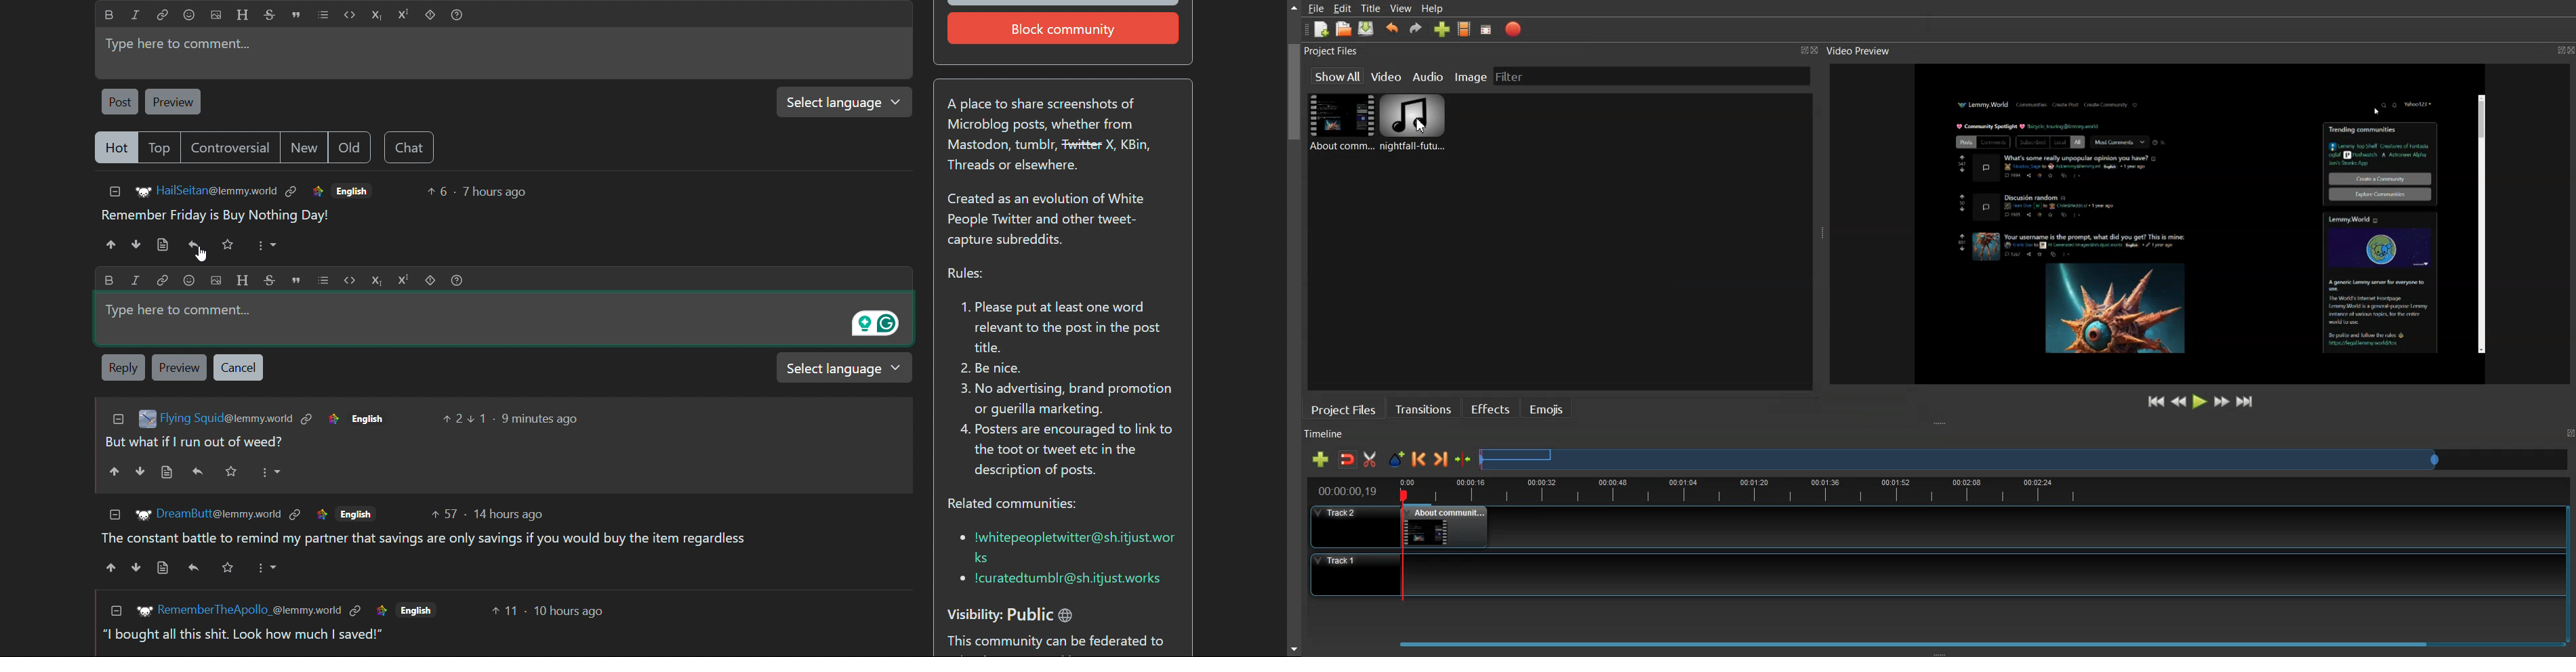  What do you see at coordinates (346, 278) in the screenshot?
I see `code` at bounding box center [346, 278].